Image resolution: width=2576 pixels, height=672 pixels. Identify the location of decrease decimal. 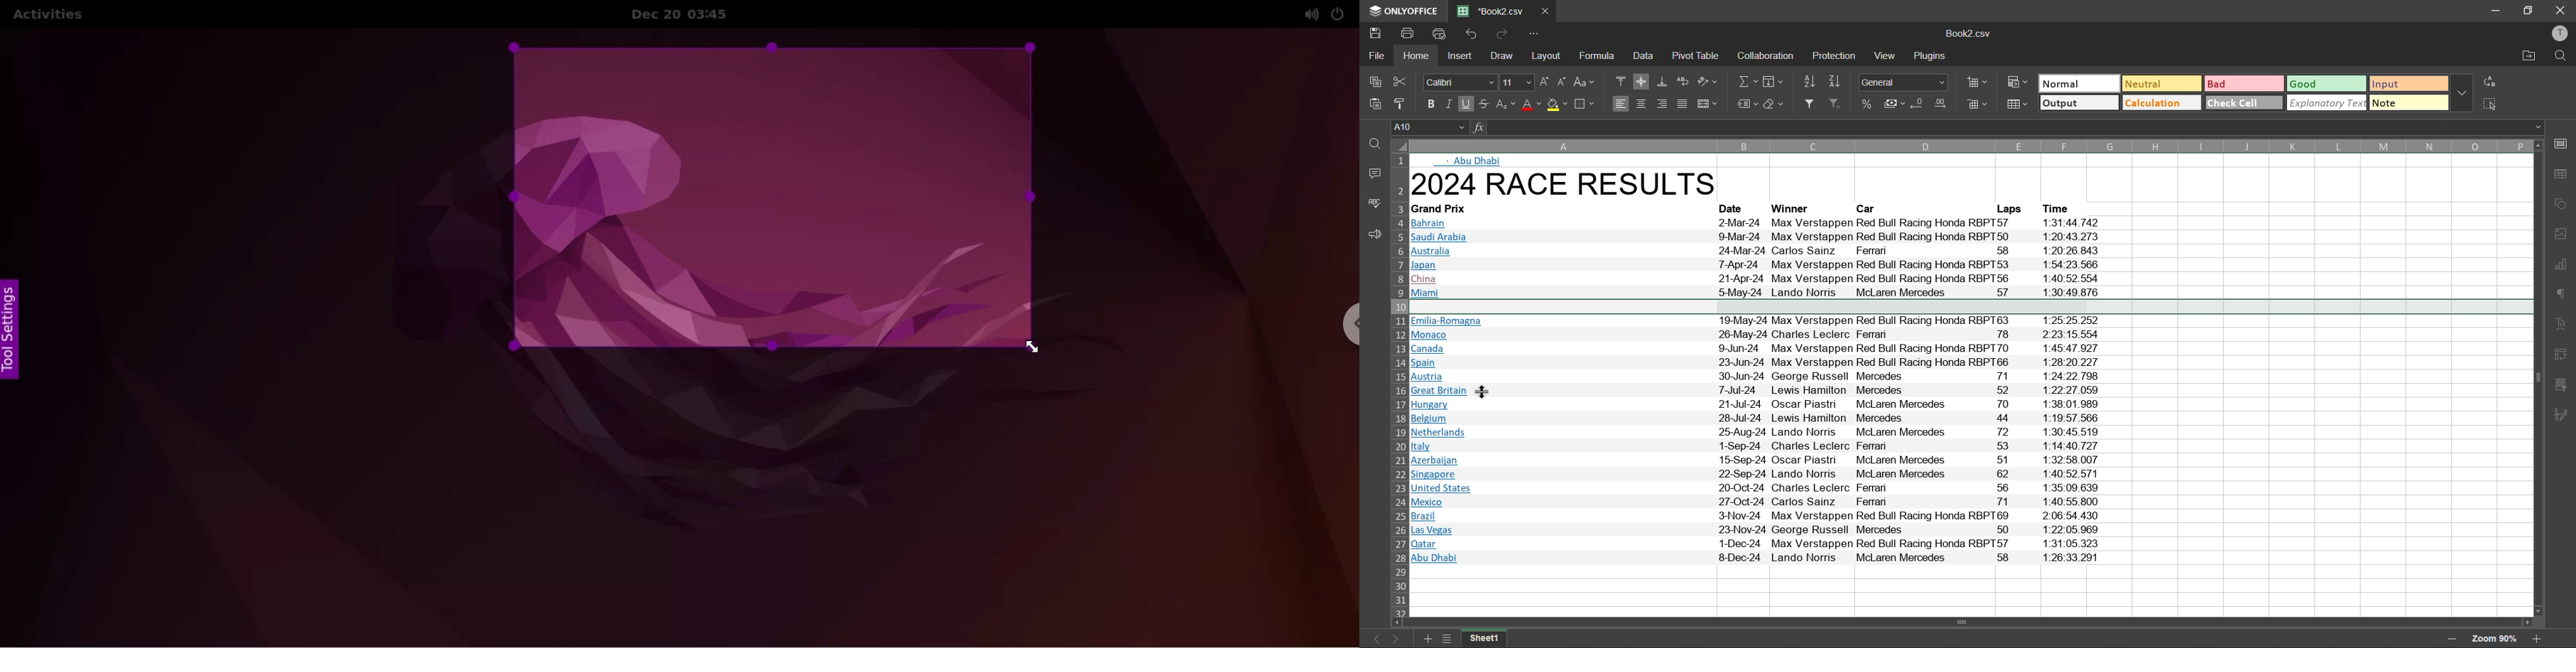
(1919, 105).